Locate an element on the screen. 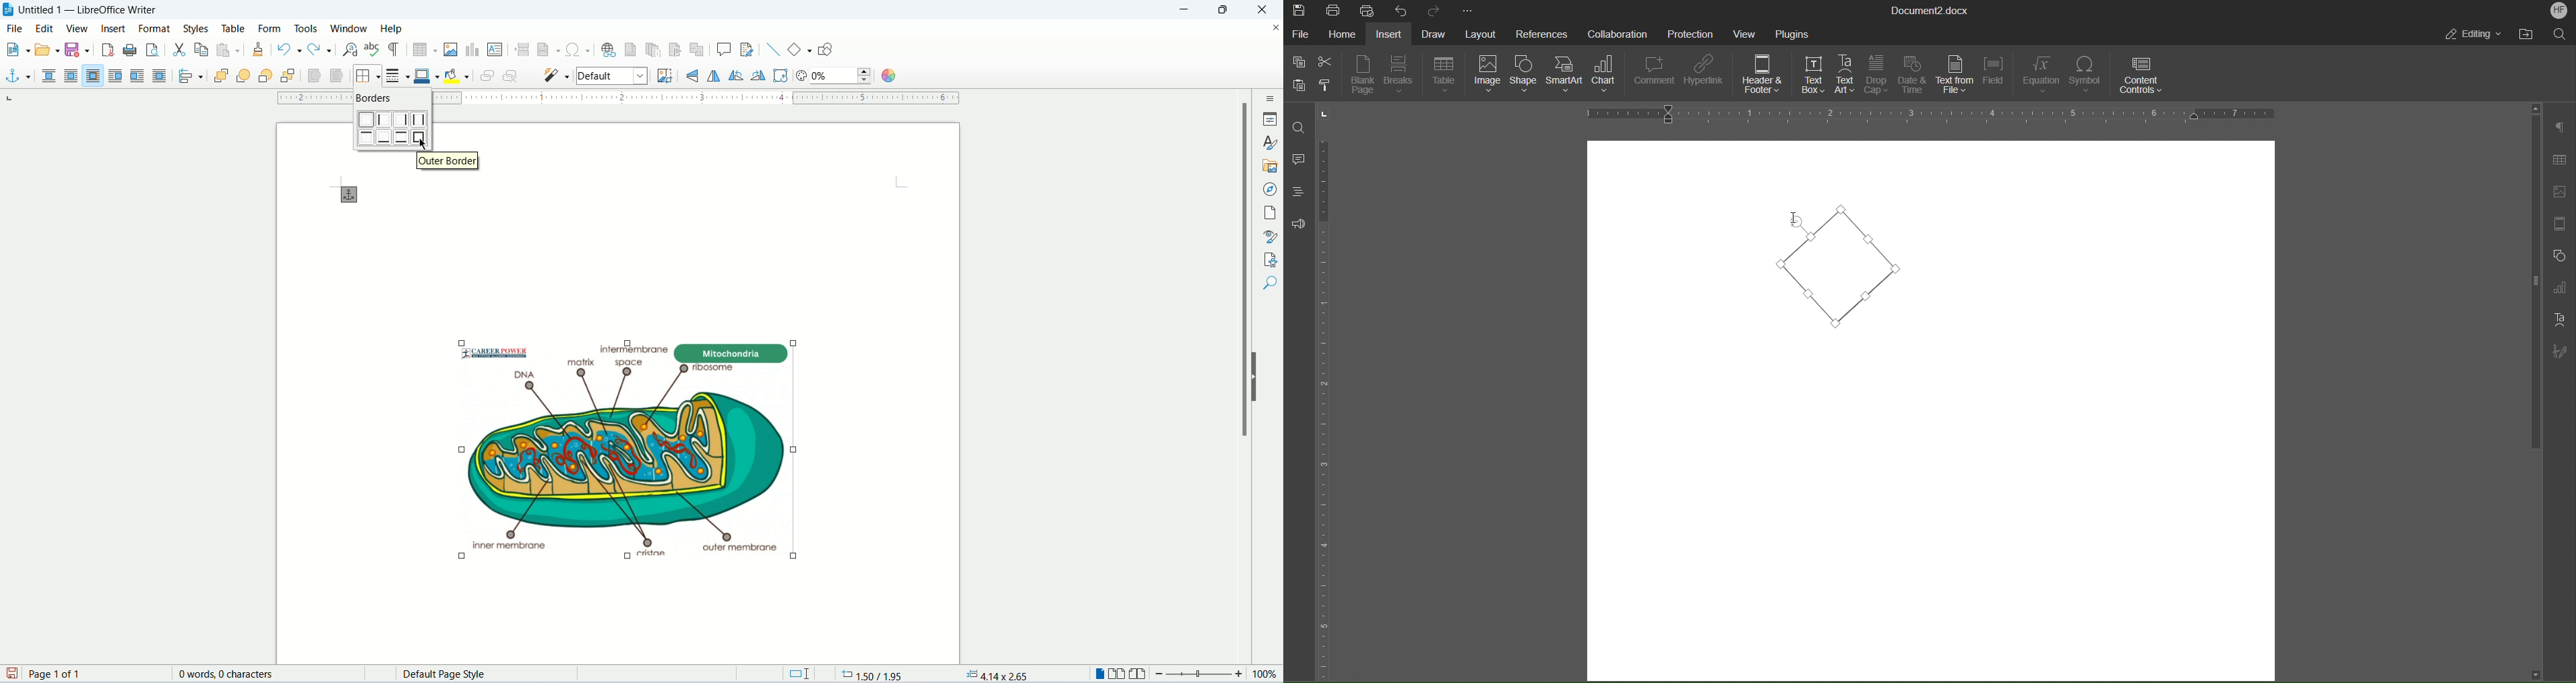 Image resolution: width=2576 pixels, height=700 pixels. insert text box is located at coordinates (495, 49).